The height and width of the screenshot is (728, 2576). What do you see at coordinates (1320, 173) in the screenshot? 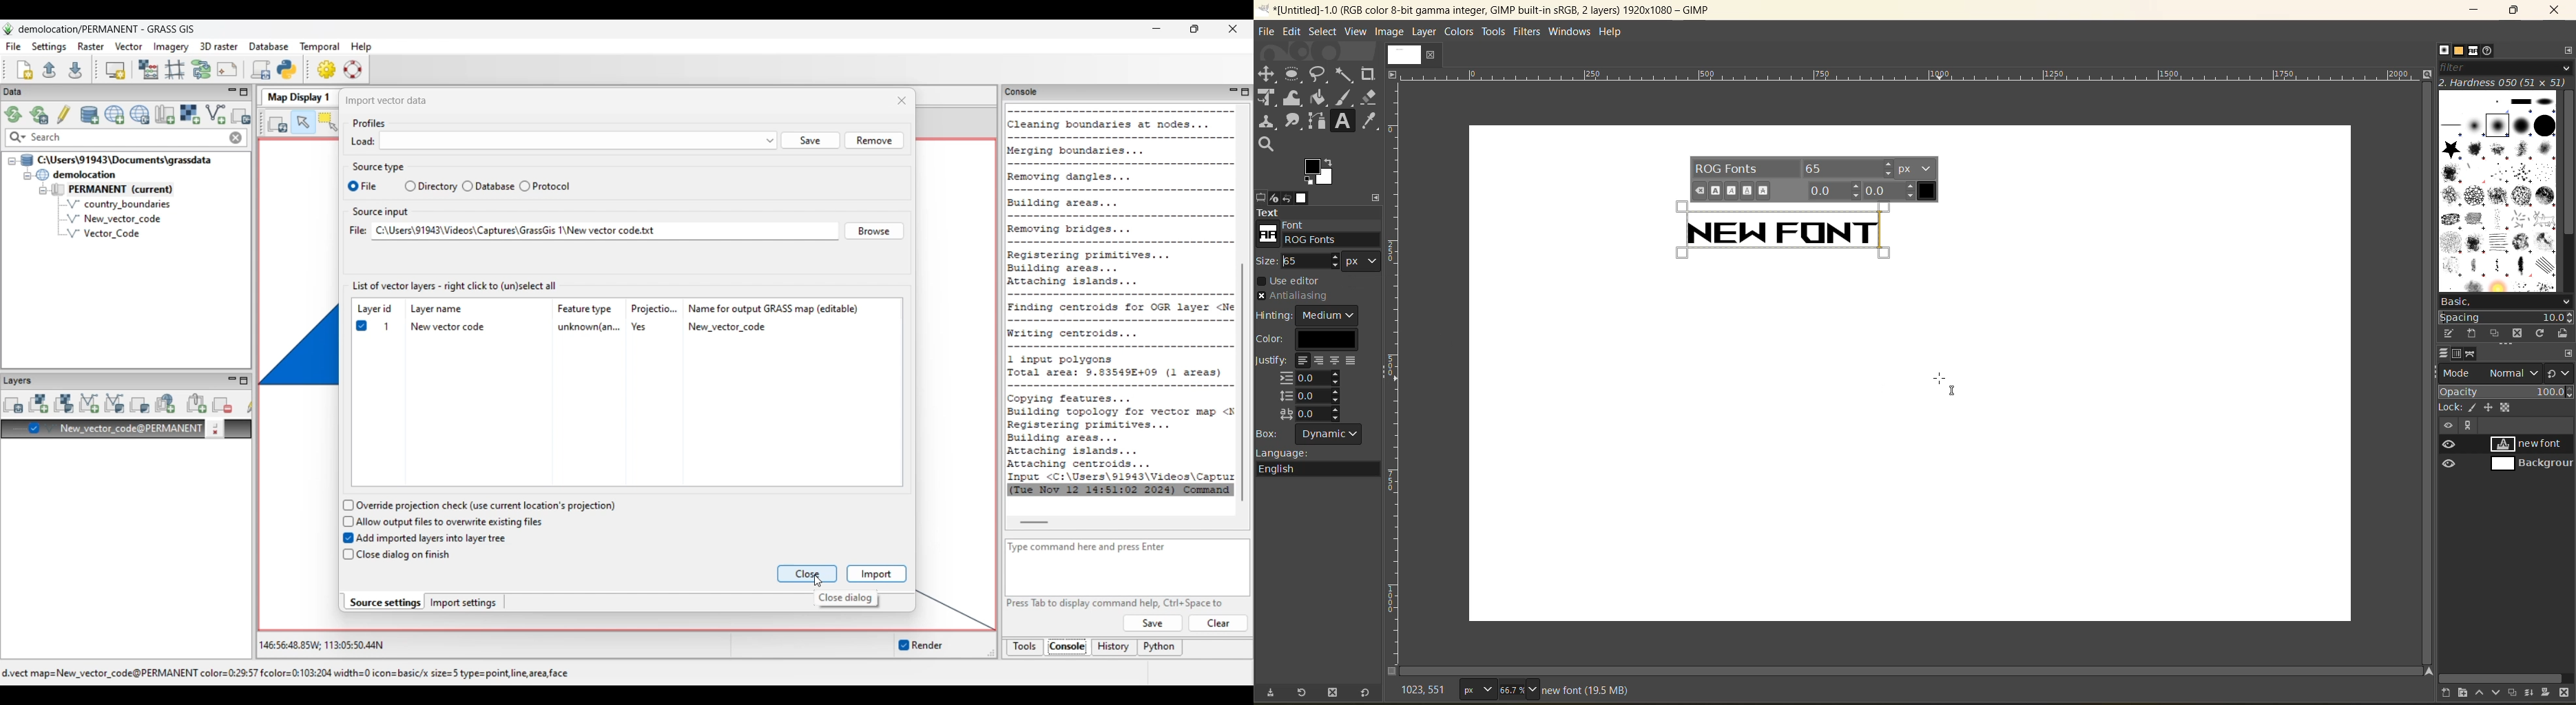
I see `change foreground/background color` at bounding box center [1320, 173].